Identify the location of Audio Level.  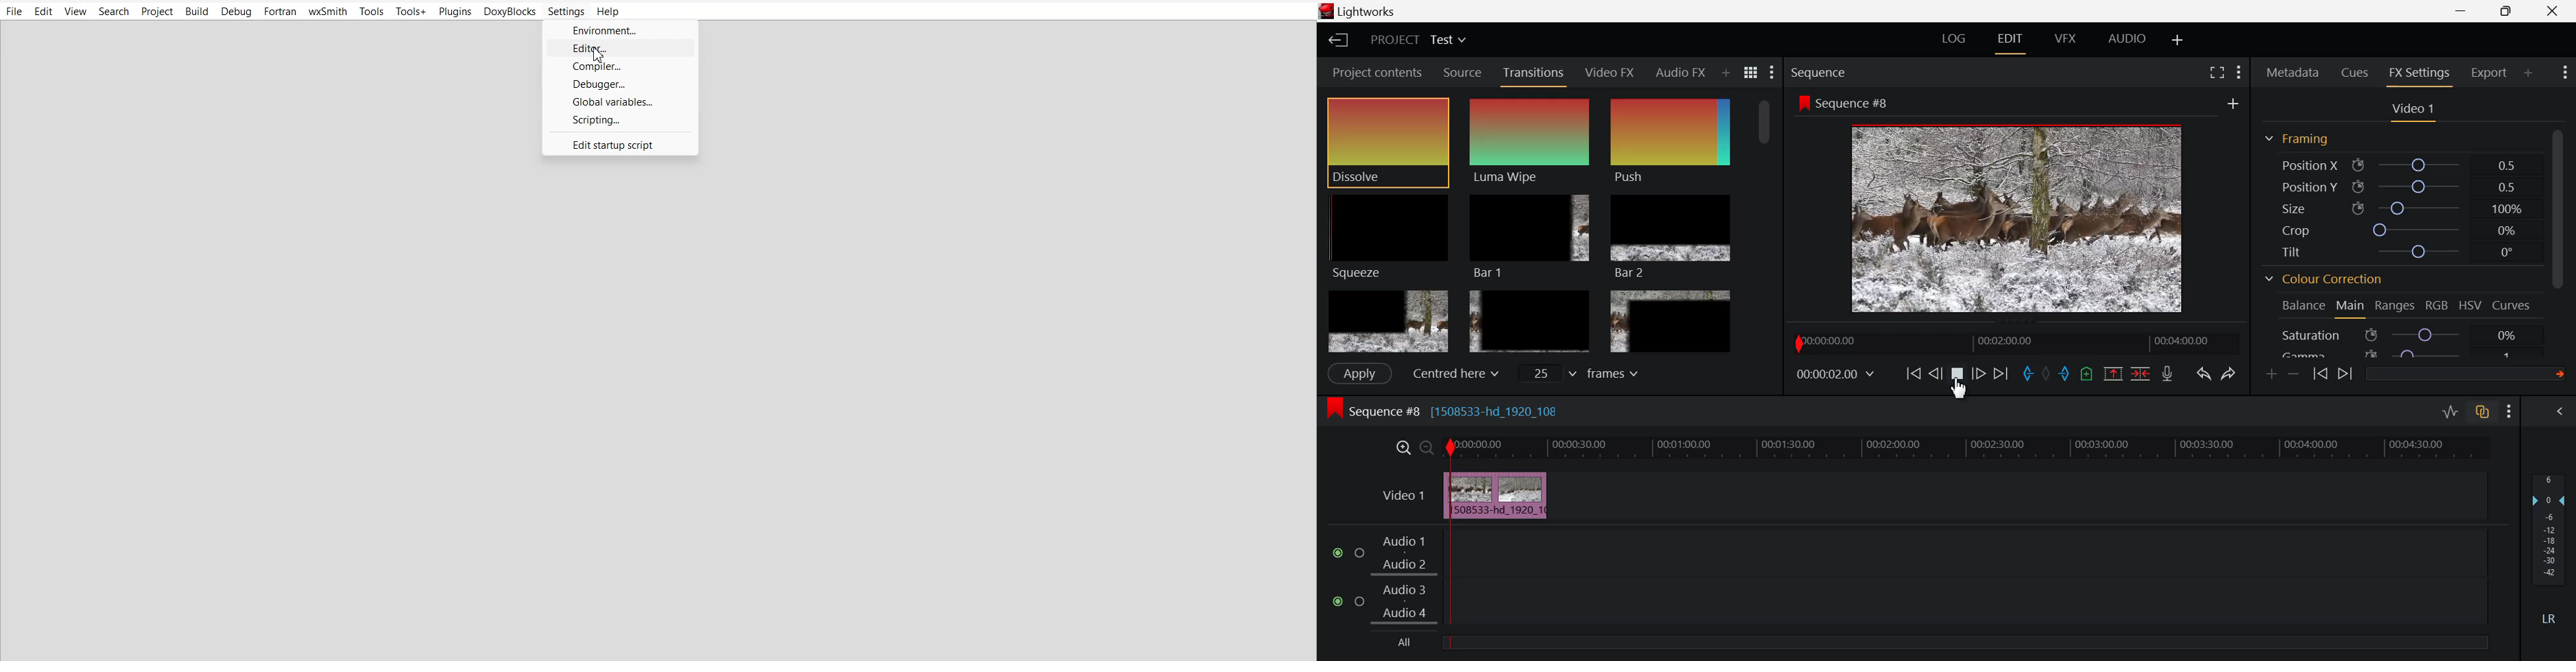
(2553, 550).